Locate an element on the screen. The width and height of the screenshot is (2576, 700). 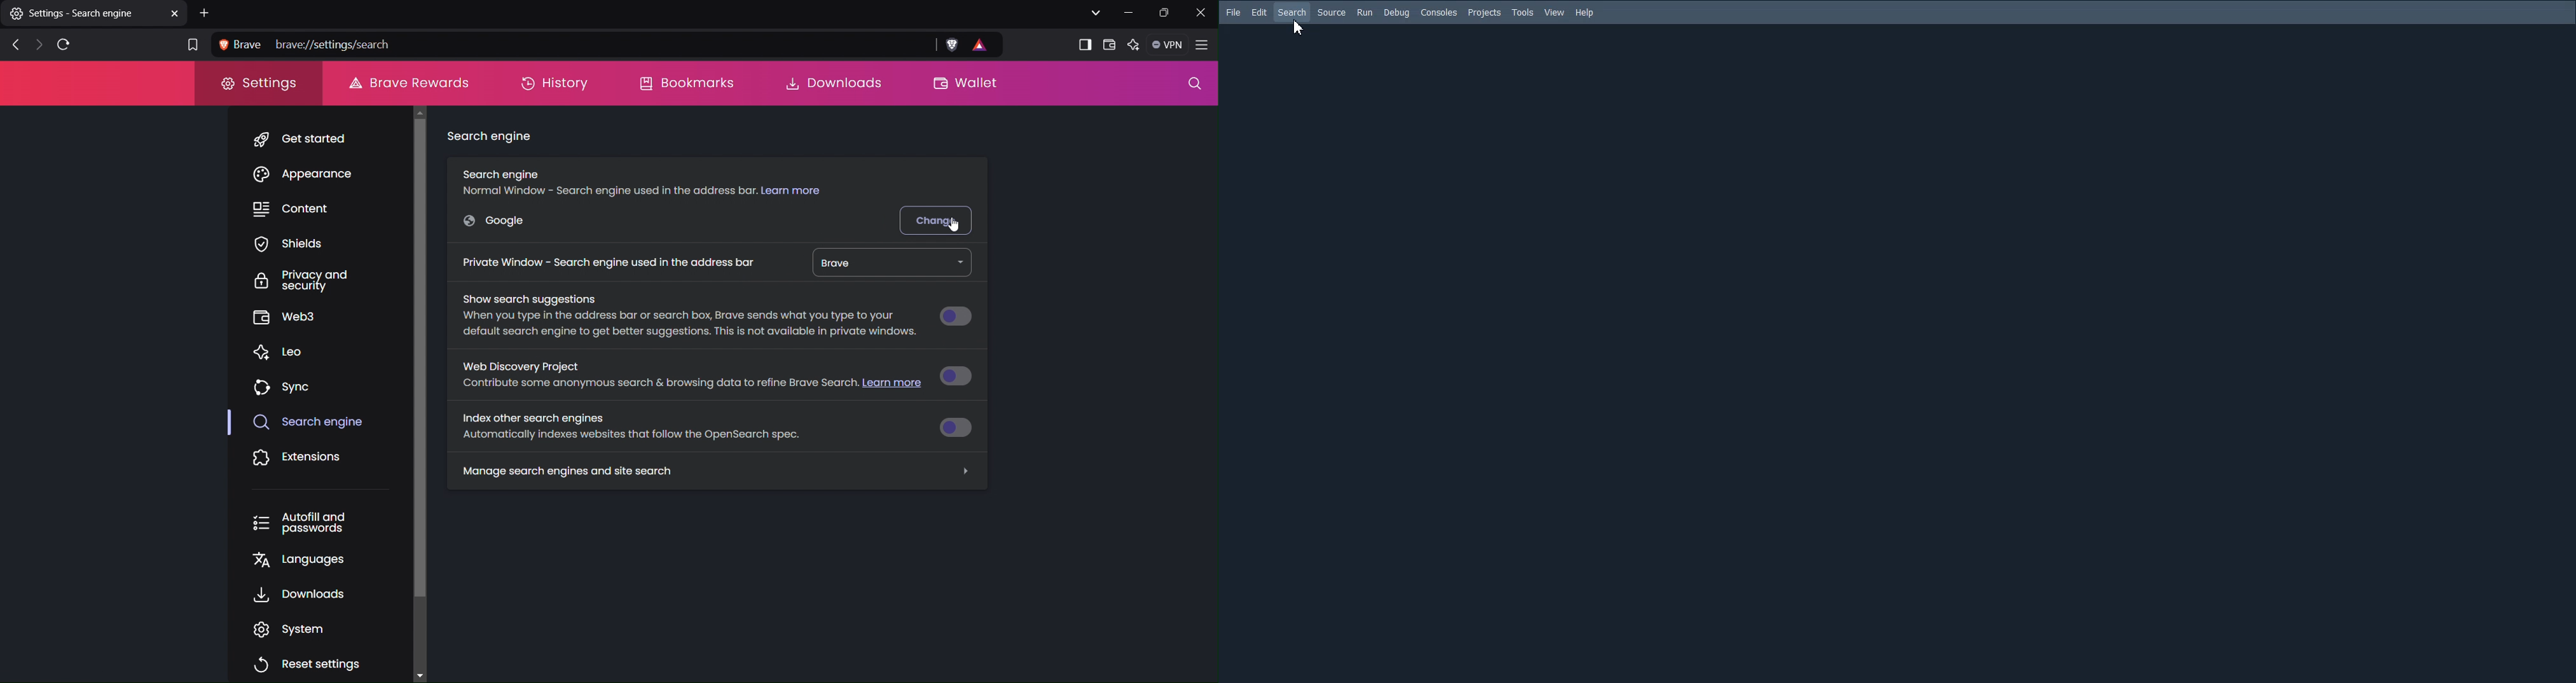
Debug is located at coordinates (1397, 12).